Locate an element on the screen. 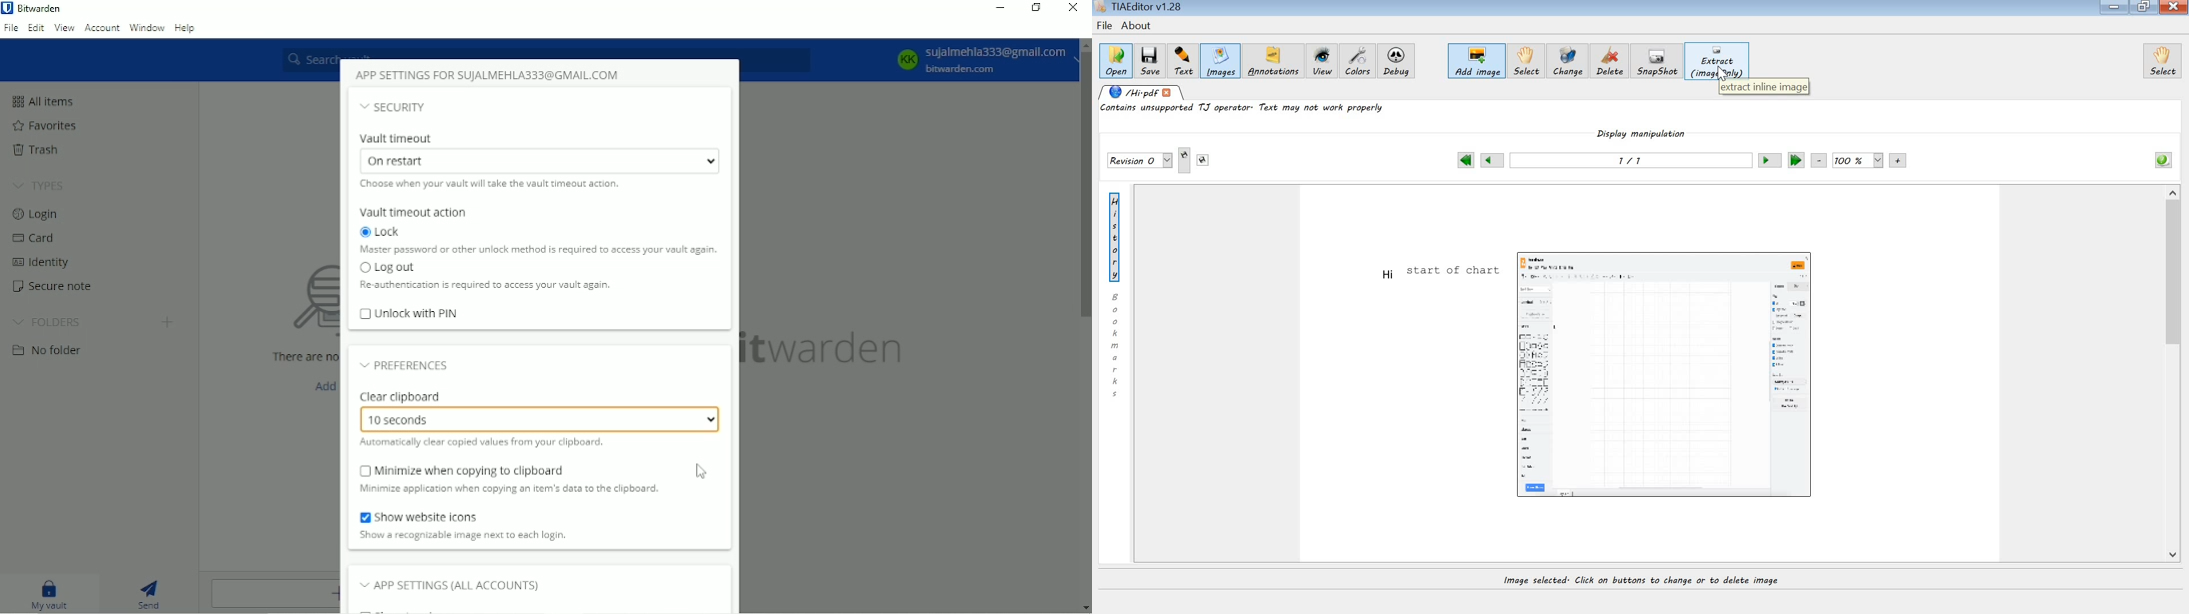 This screenshot has height=616, width=2212. View is located at coordinates (64, 29).